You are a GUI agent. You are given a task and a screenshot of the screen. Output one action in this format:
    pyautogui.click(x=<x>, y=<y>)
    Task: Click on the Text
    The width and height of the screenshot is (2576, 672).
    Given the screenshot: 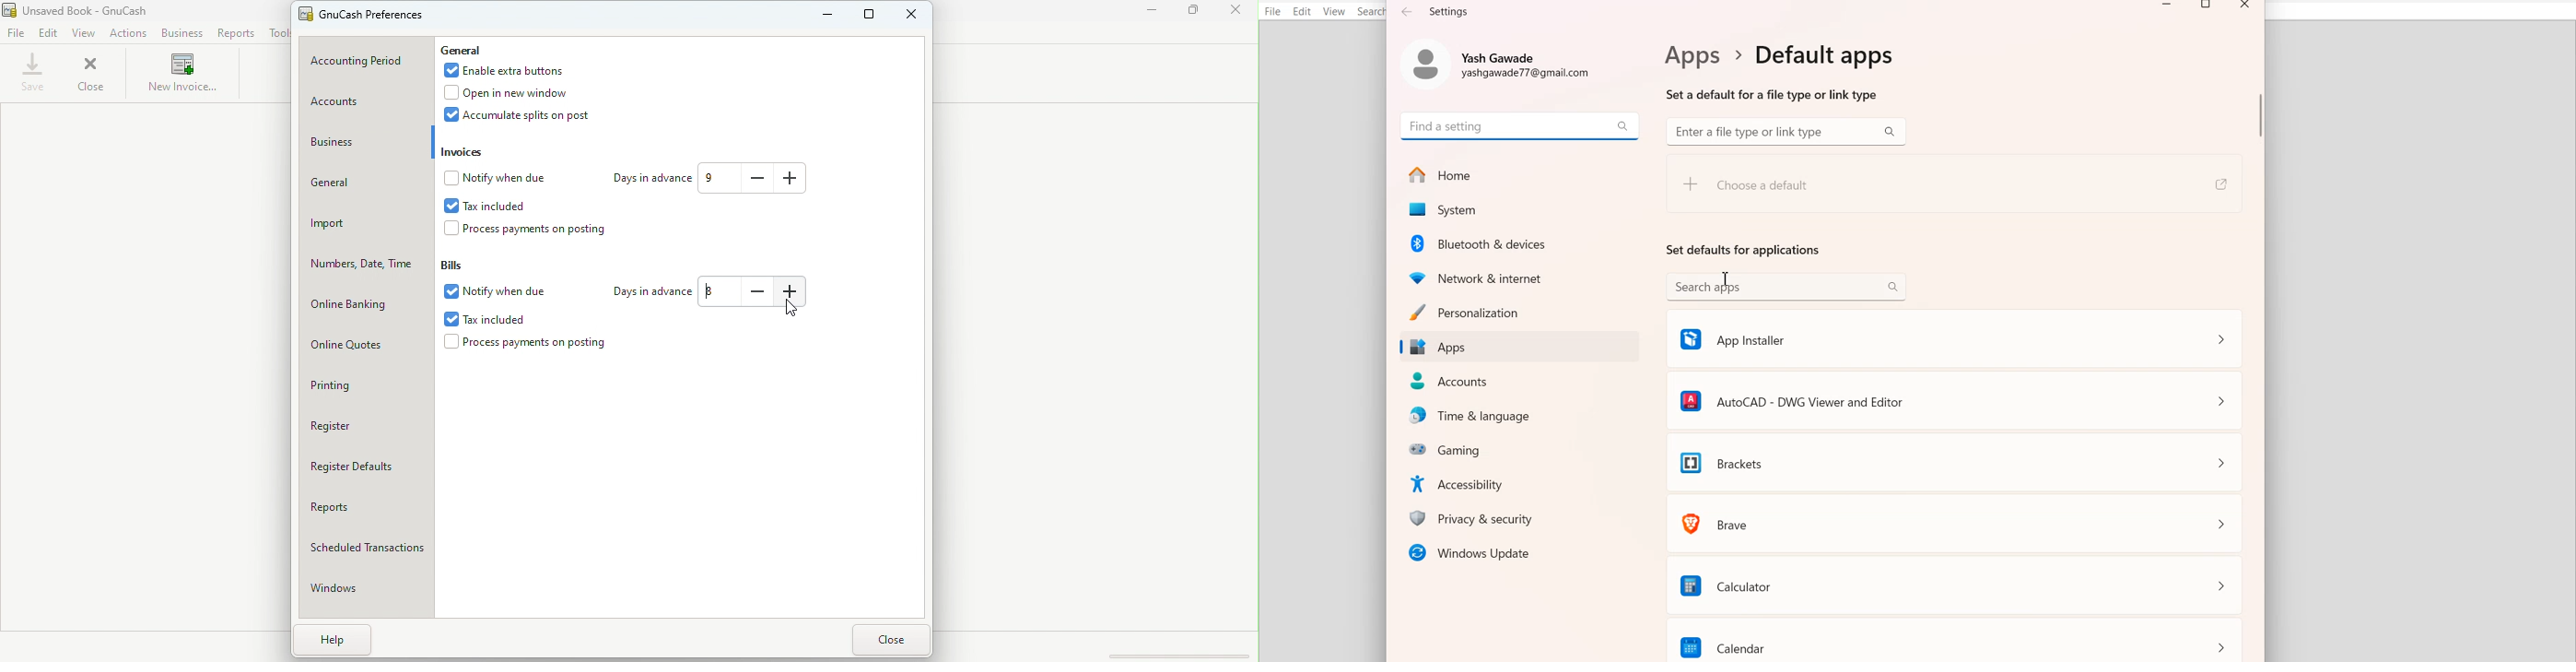 What is the action you would take?
    pyautogui.click(x=1744, y=249)
    